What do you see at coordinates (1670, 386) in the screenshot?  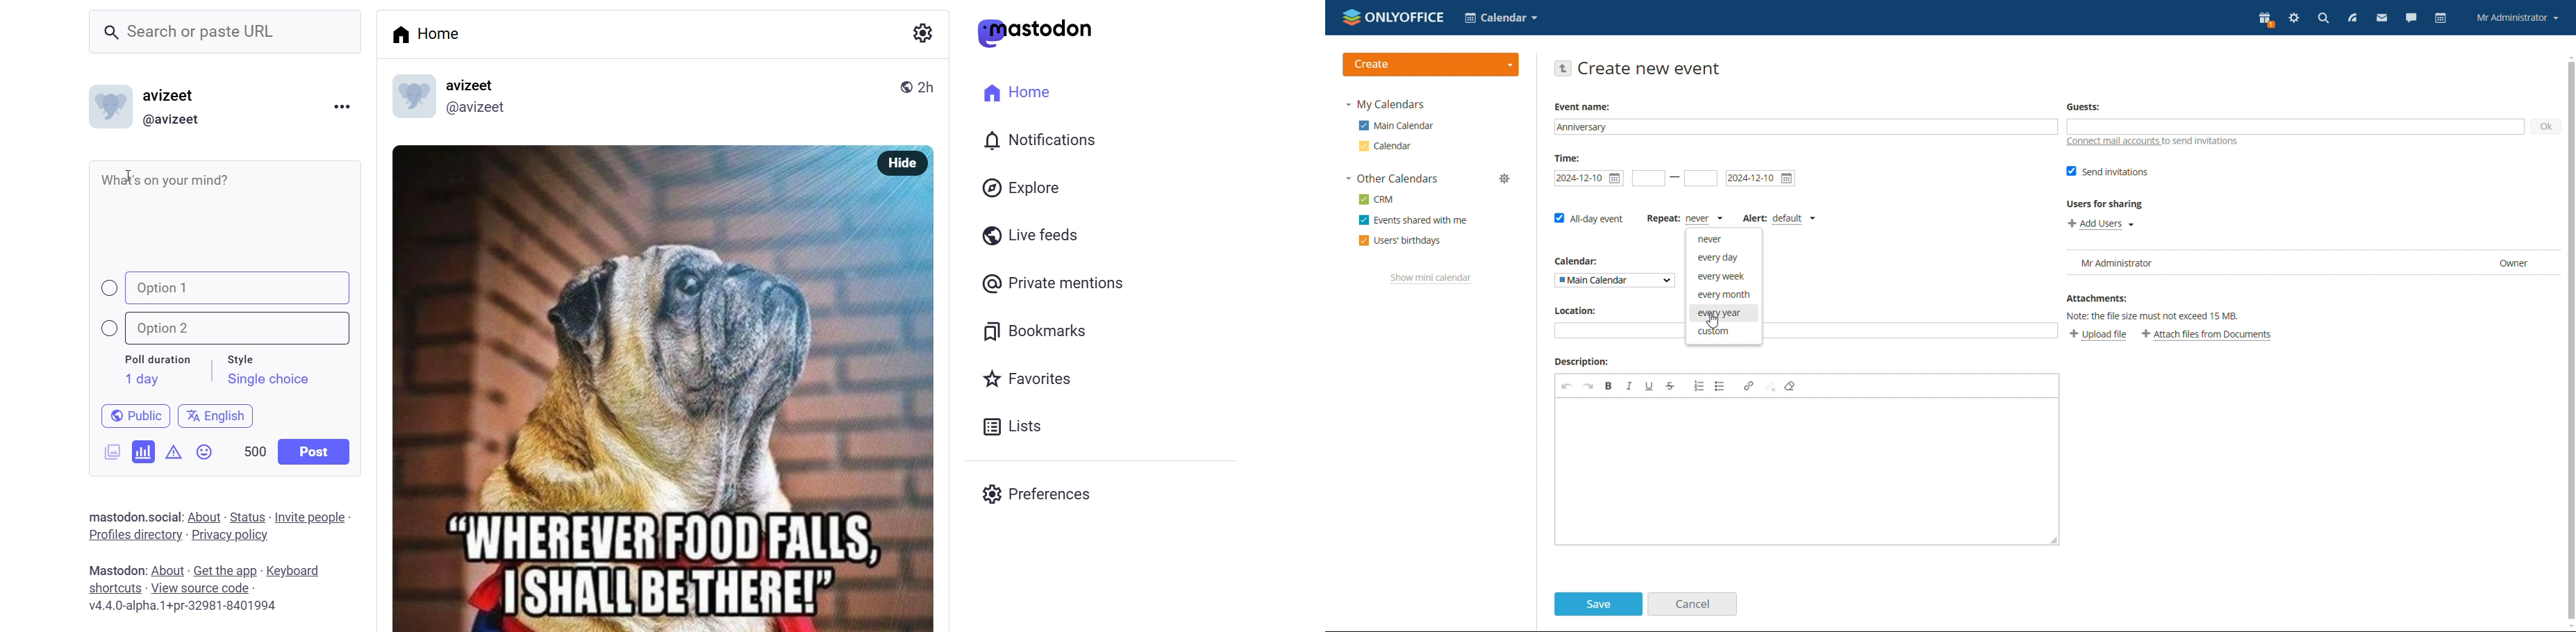 I see `strikethrough` at bounding box center [1670, 386].